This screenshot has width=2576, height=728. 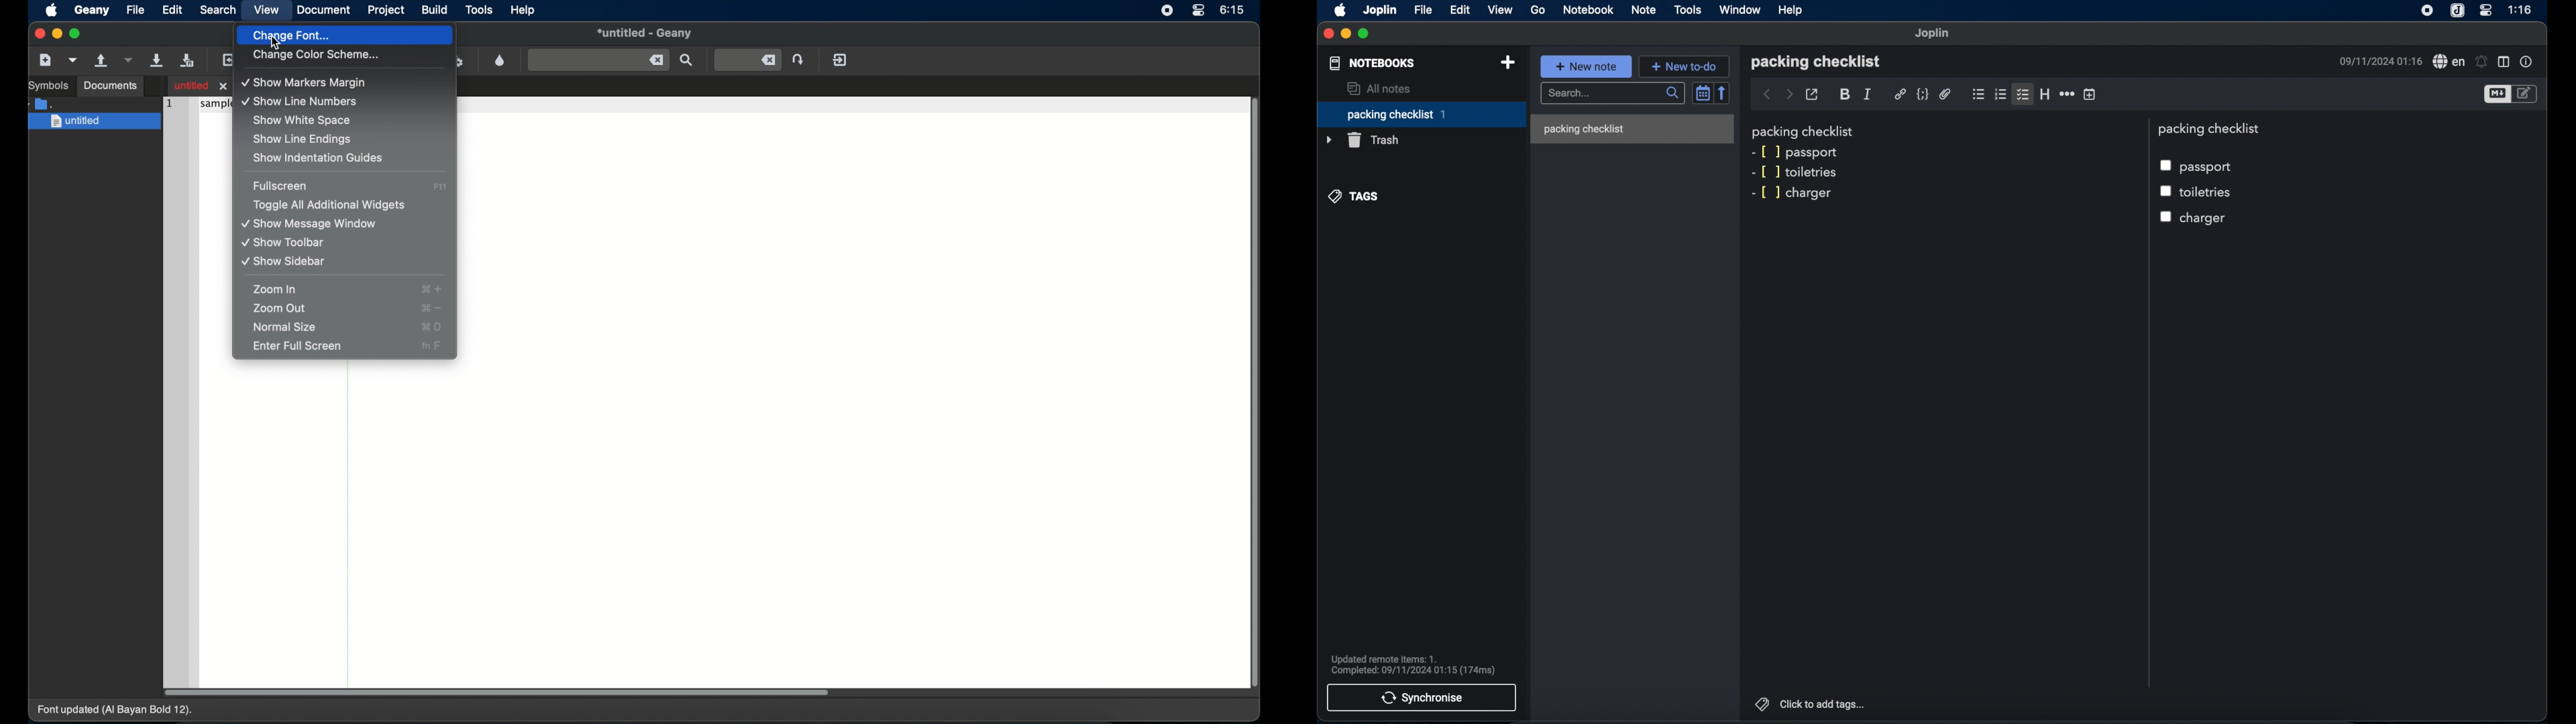 What do you see at coordinates (1789, 94) in the screenshot?
I see `forward` at bounding box center [1789, 94].